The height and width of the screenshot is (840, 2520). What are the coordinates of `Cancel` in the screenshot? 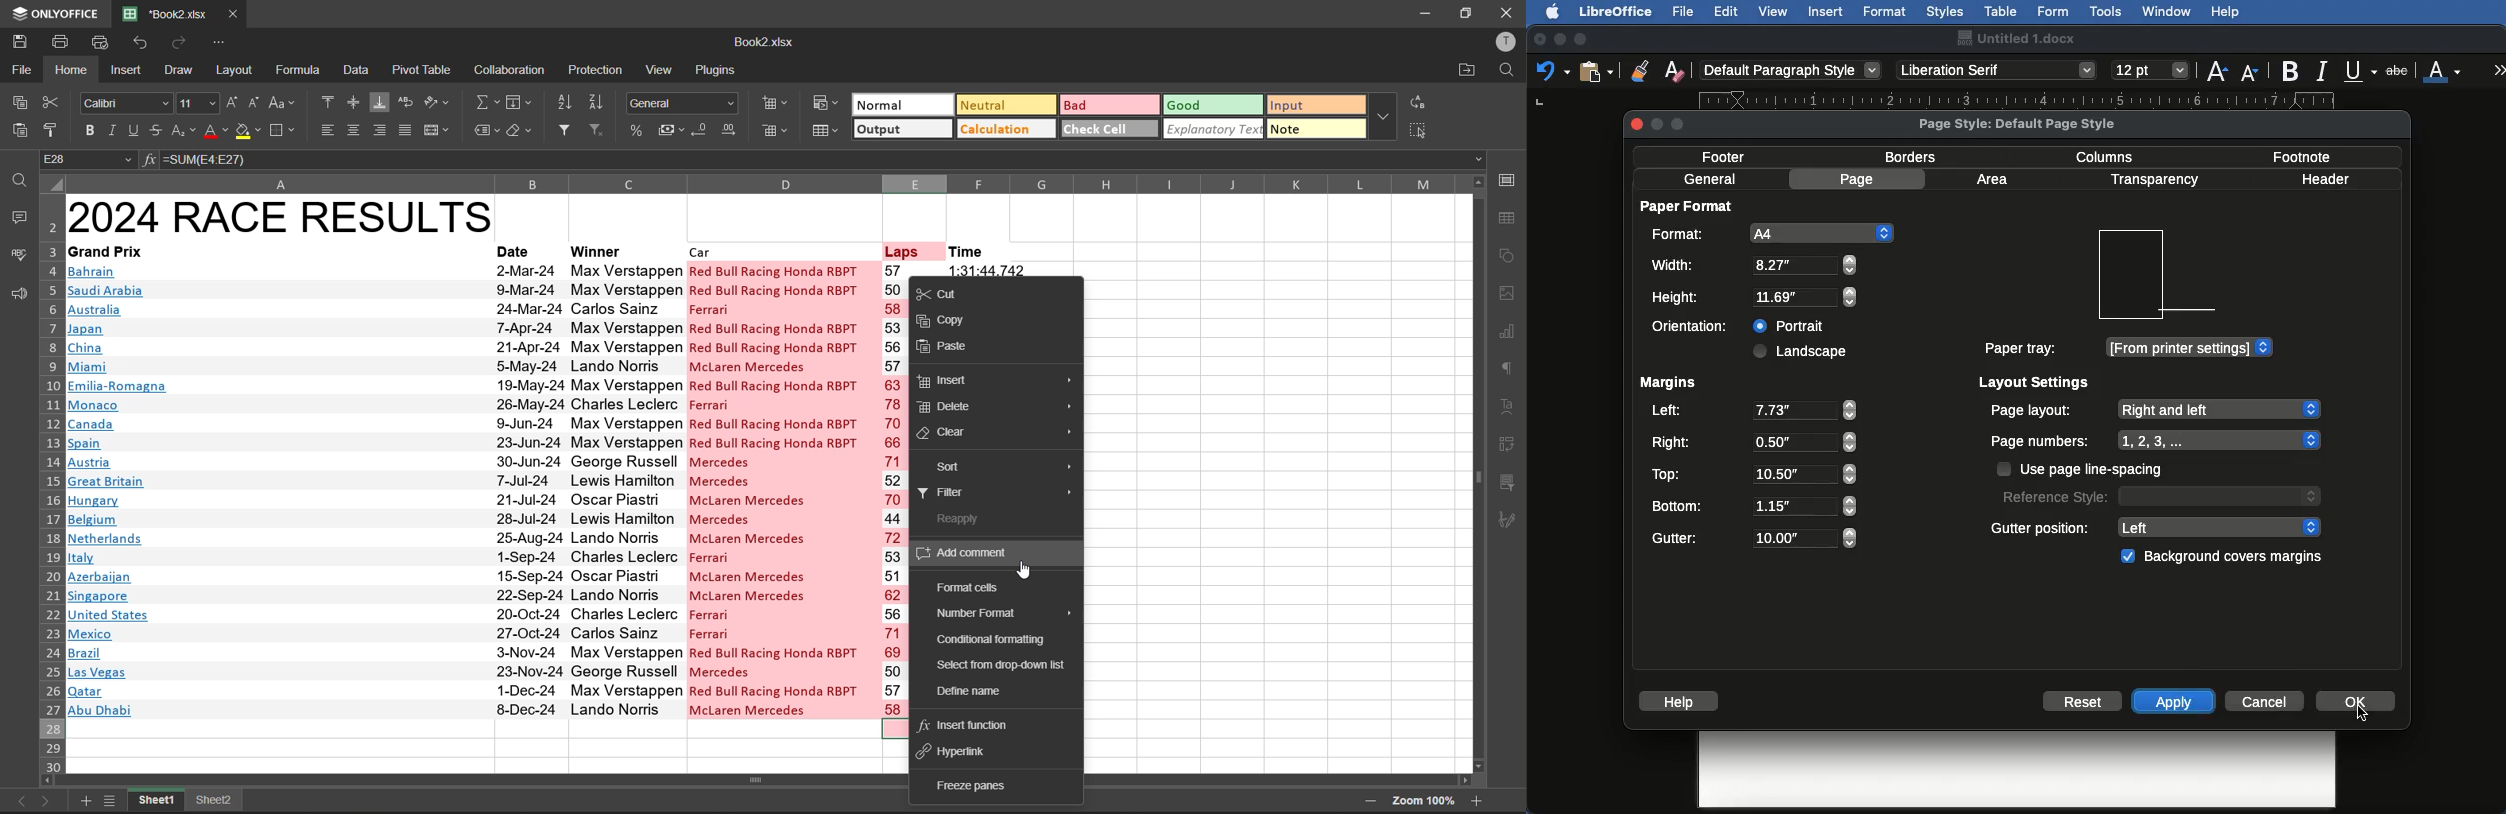 It's located at (2267, 700).